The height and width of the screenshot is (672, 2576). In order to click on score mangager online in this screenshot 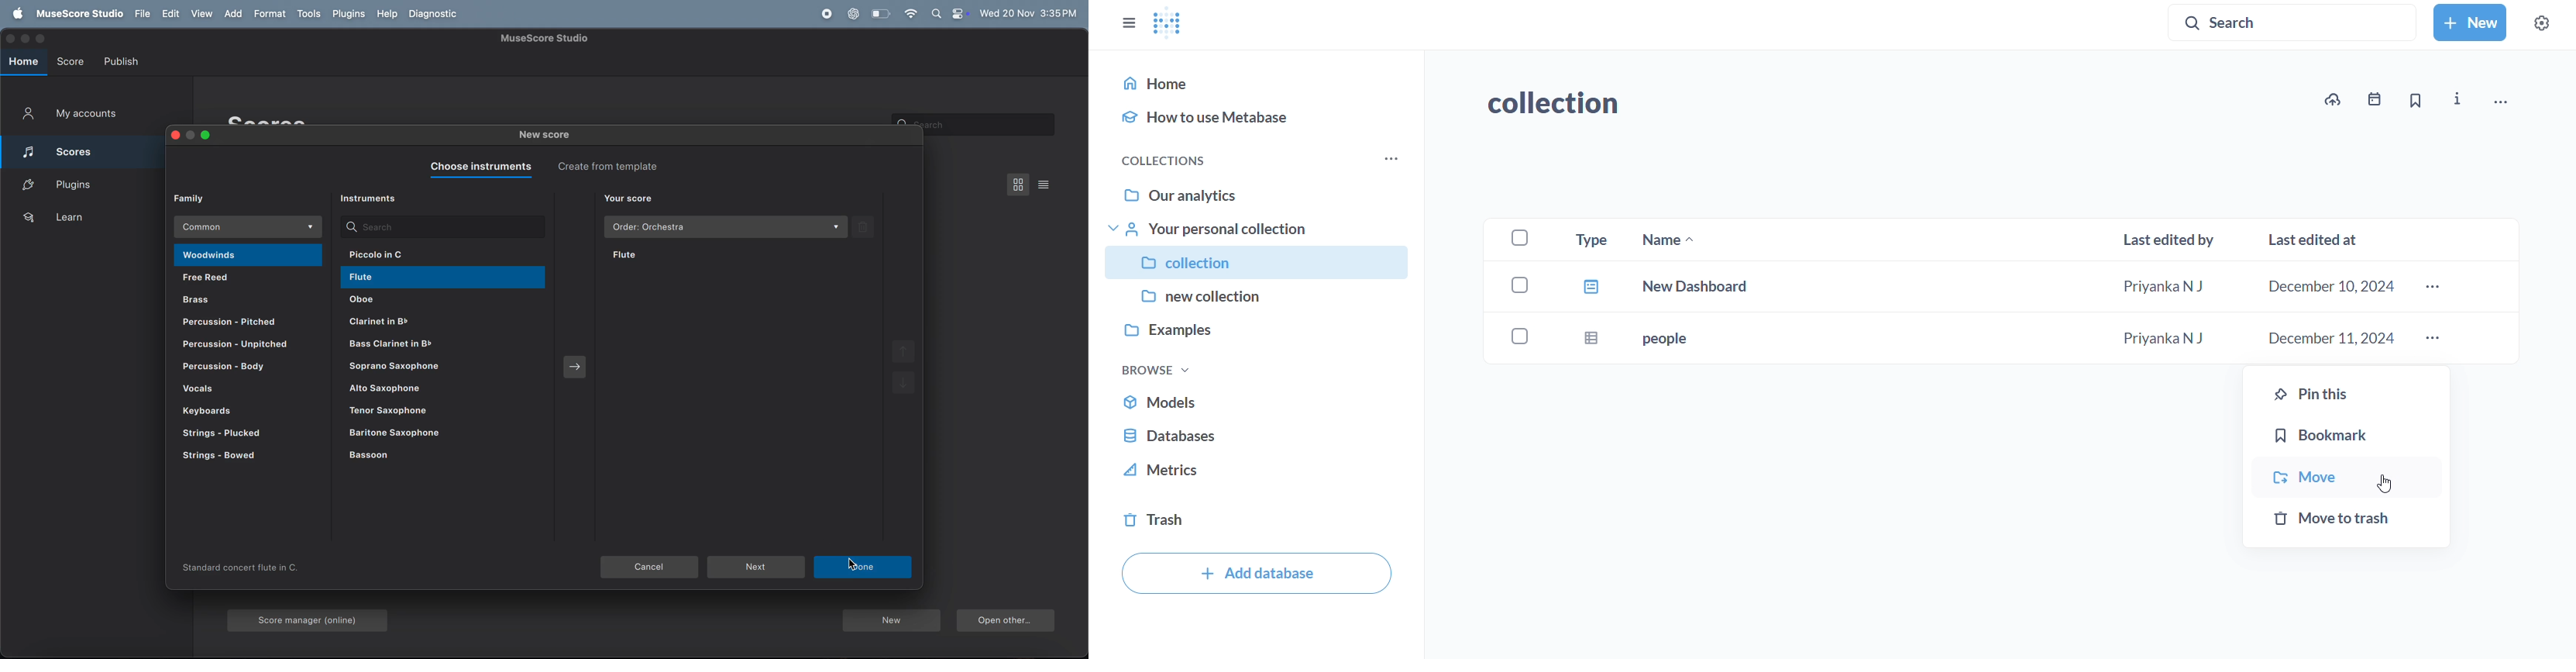, I will do `click(311, 617)`.